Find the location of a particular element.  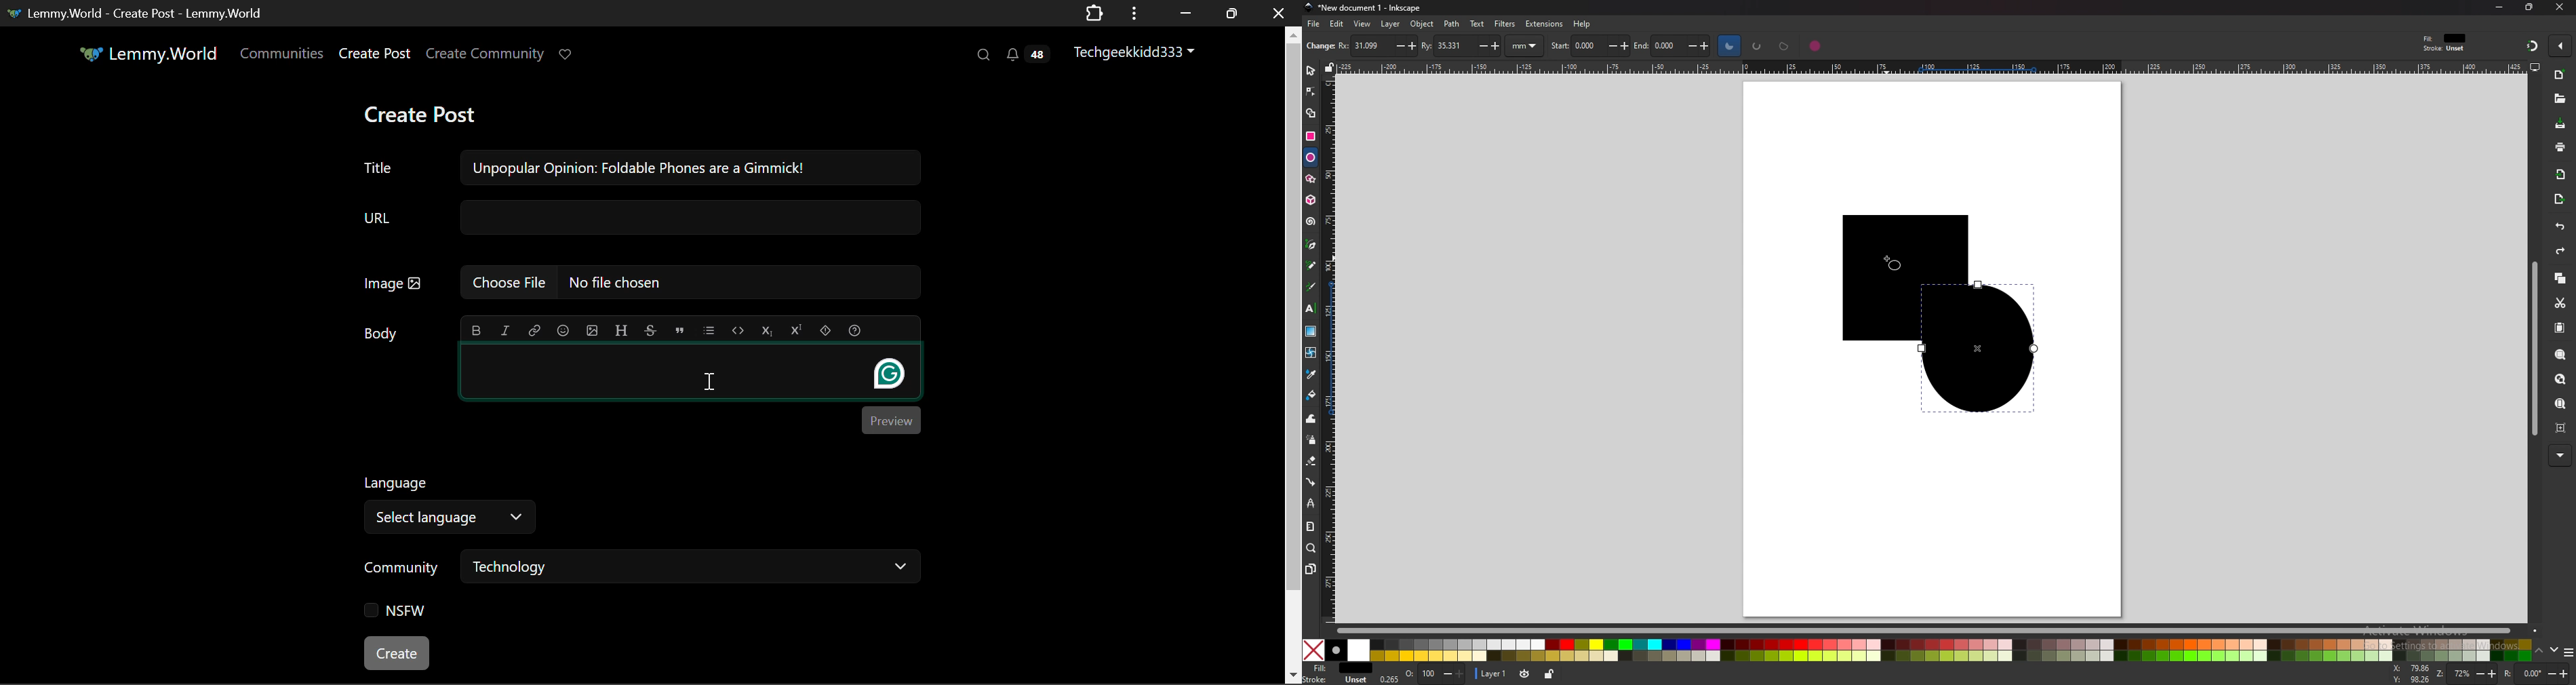

Close Window is located at coordinates (1279, 12).